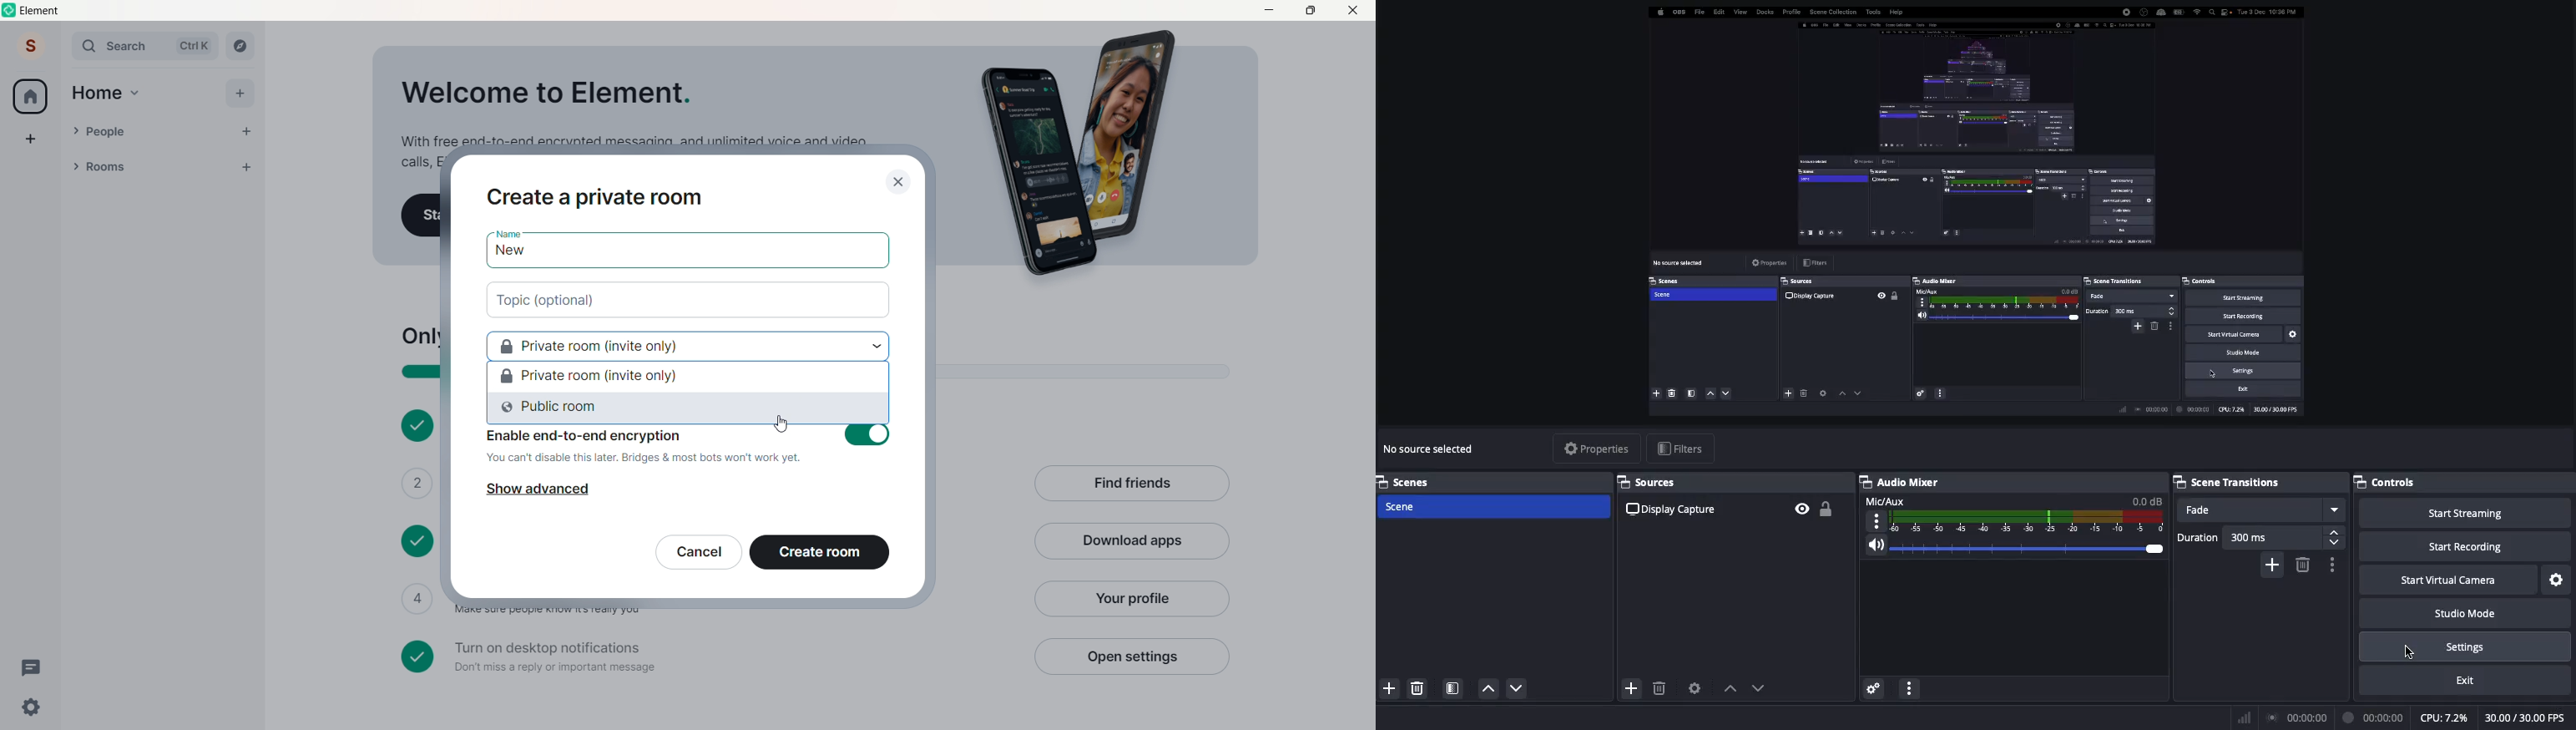 This screenshot has height=756, width=2576. Describe the element at coordinates (10, 10) in the screenshot. I see `Logo` at that location.